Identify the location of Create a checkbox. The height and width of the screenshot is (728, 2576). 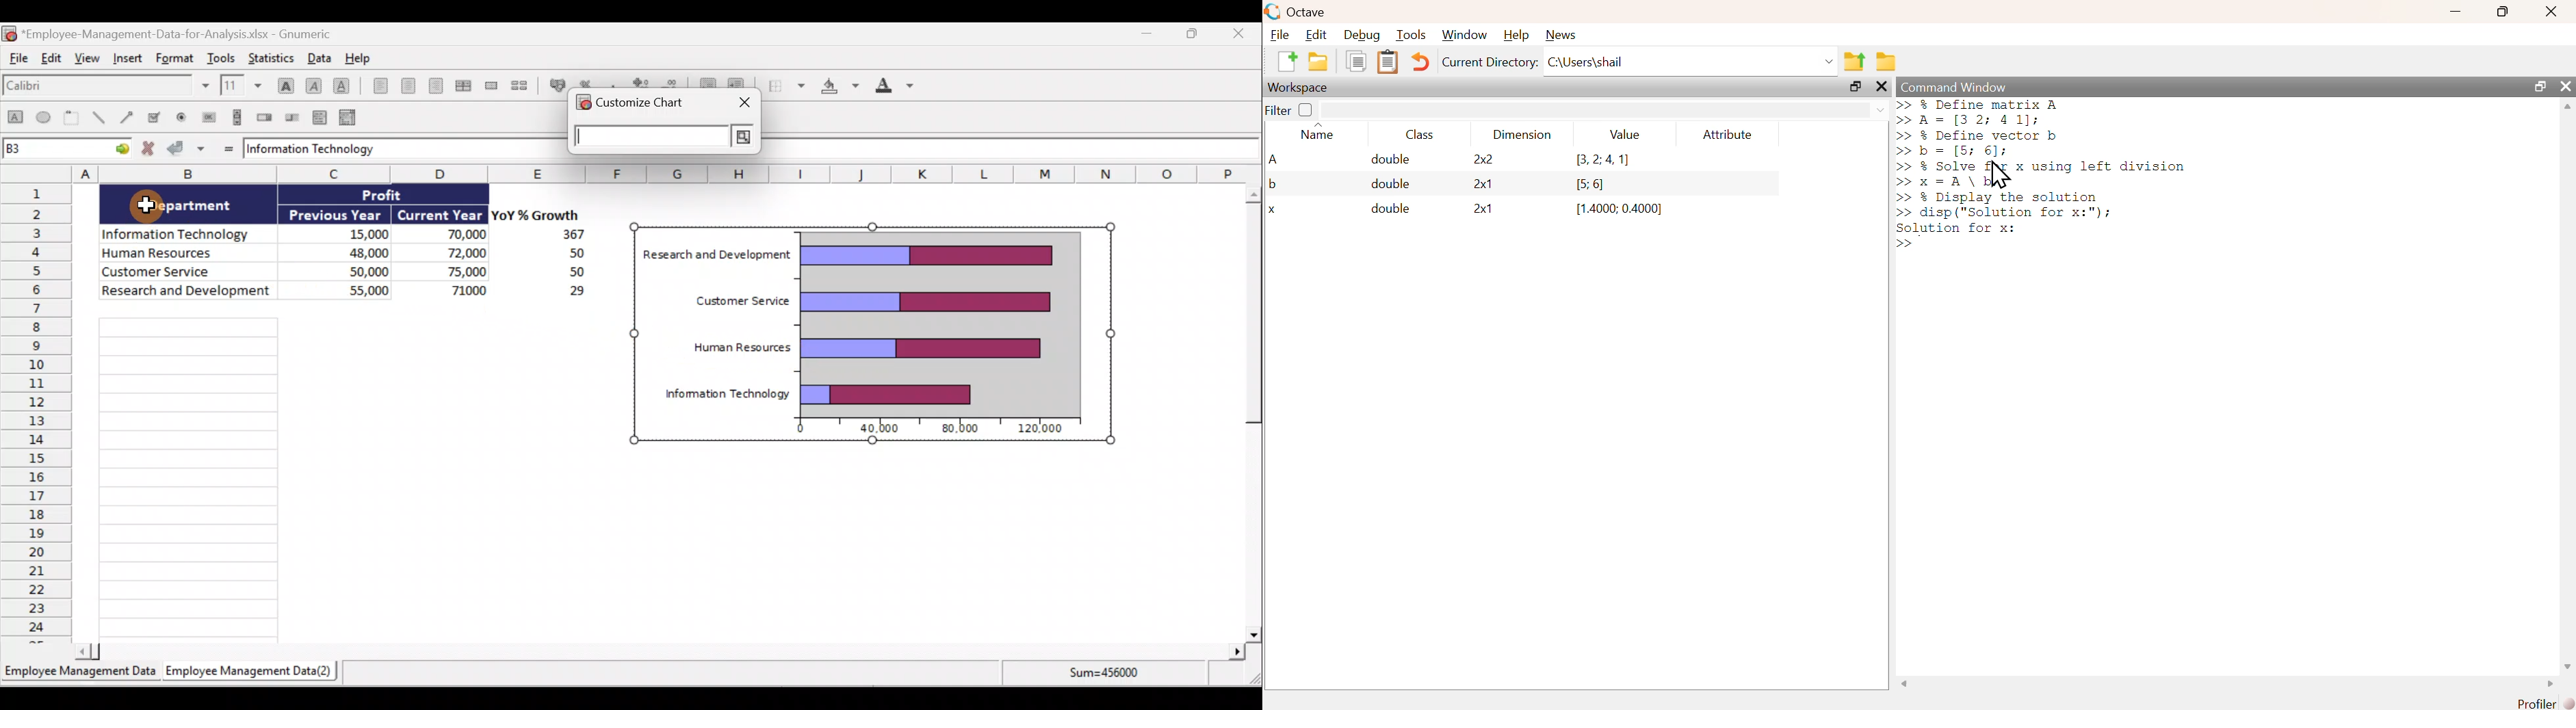
(153, 116).